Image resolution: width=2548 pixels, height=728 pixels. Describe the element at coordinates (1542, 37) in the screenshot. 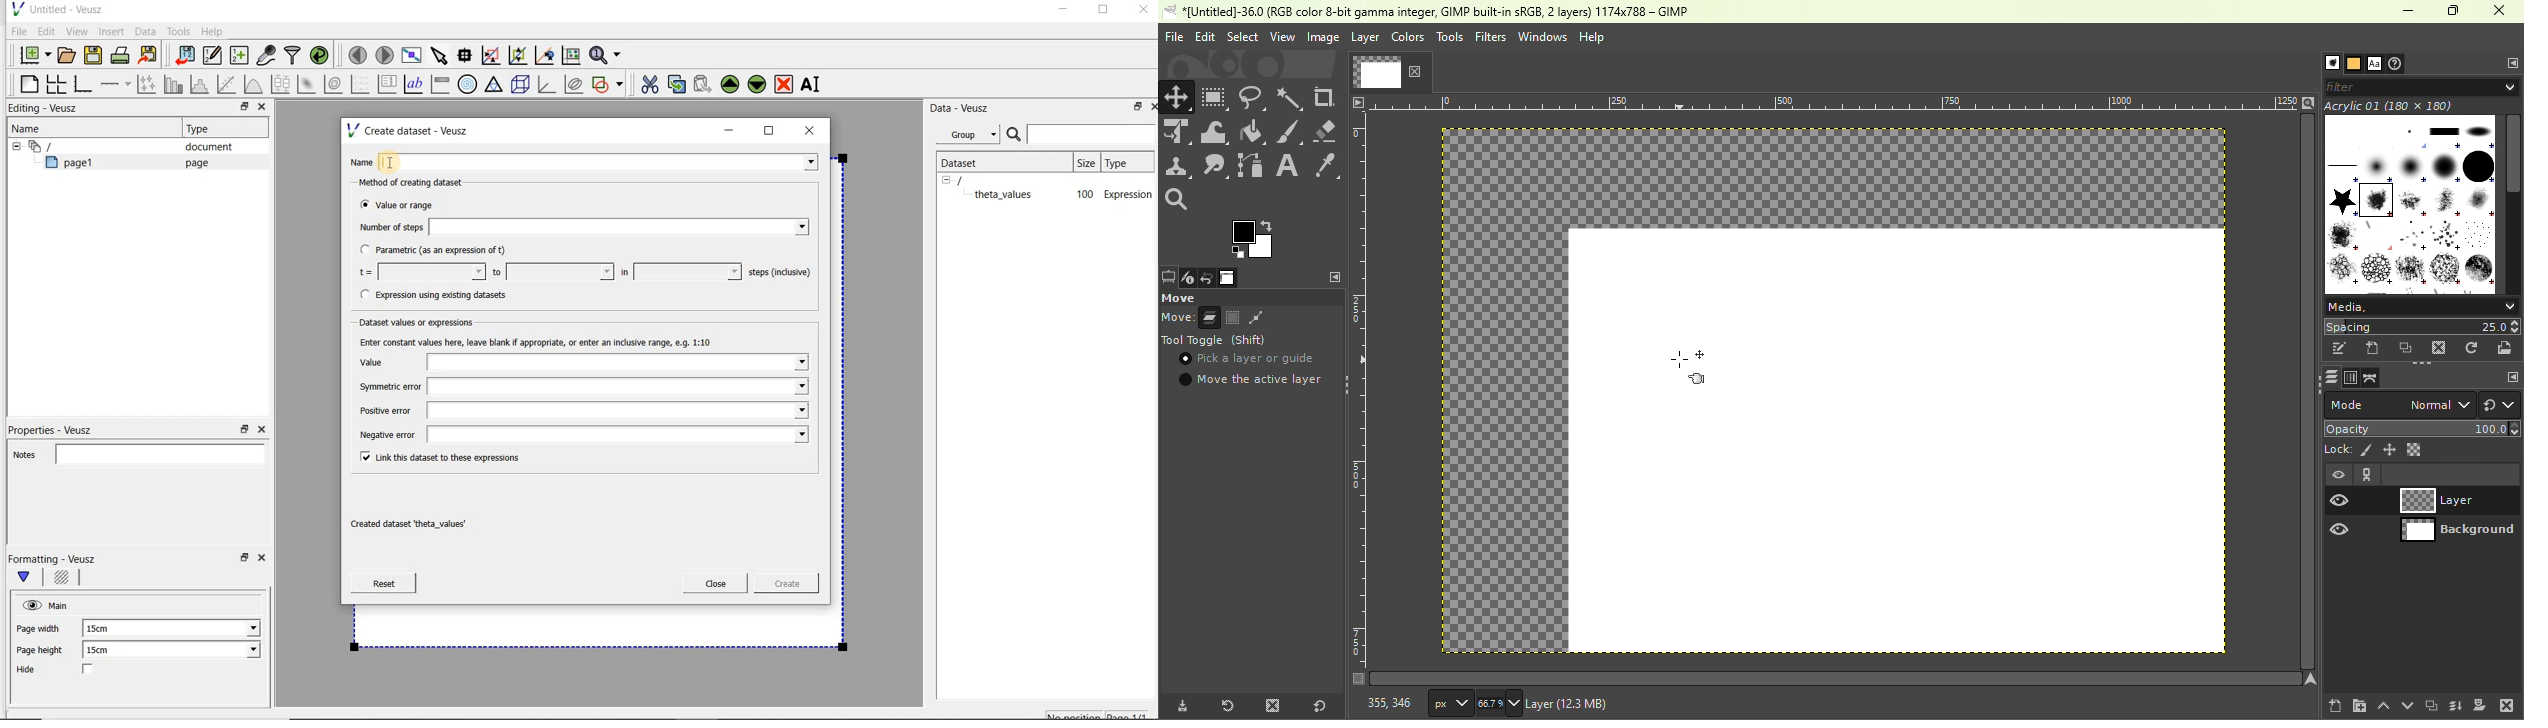

I see `Windows` at that location.